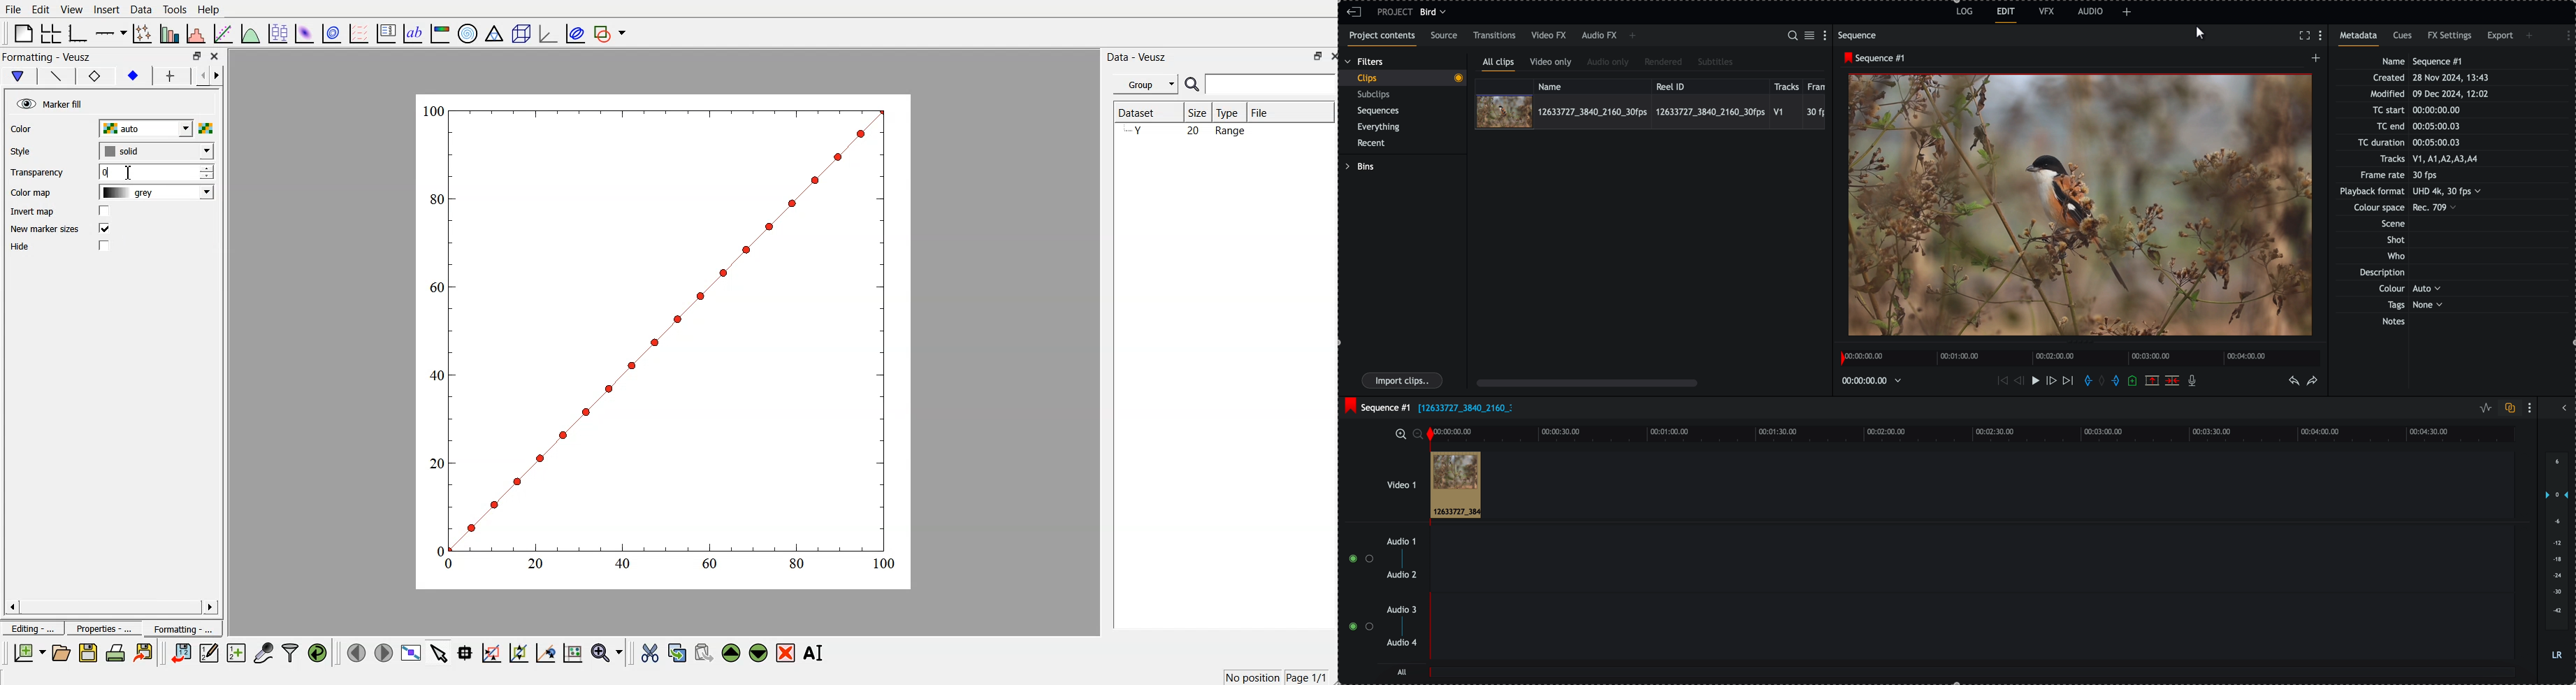  Describe the element at coordinates (2313, 382) in the screenshot. I see `redo` at that location.